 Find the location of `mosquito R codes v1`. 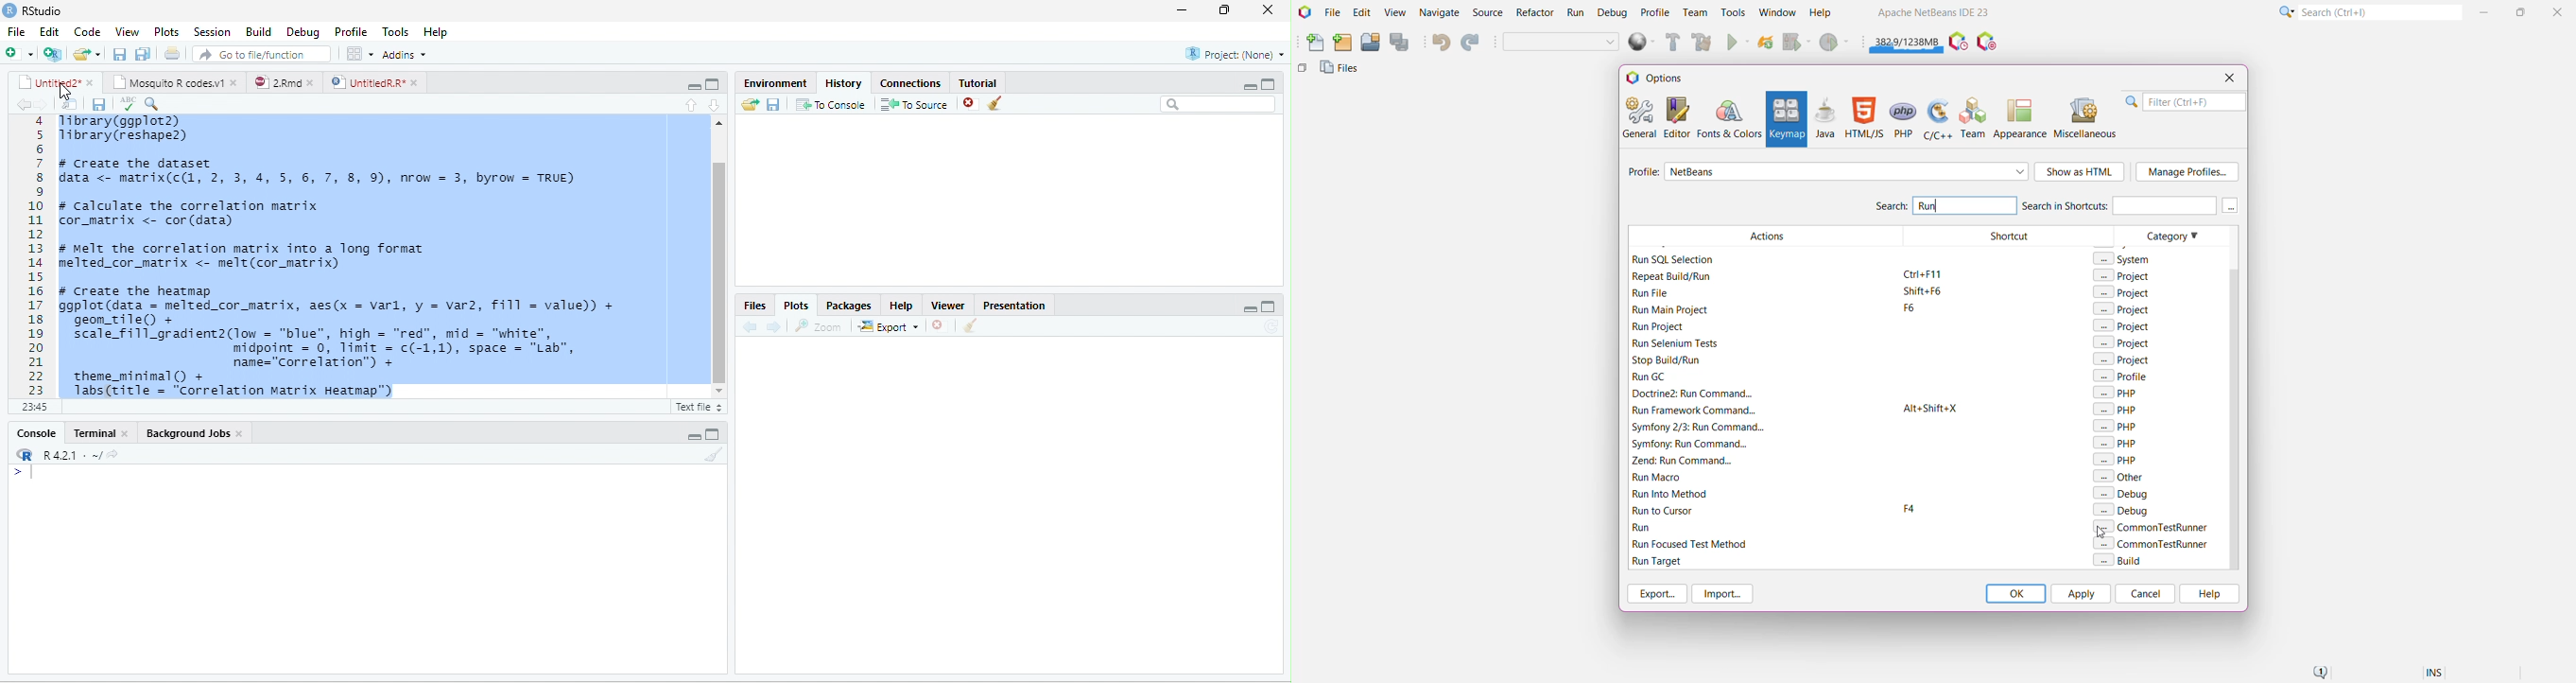

mosquito R codes v1 is located at coordinates (173, 82).